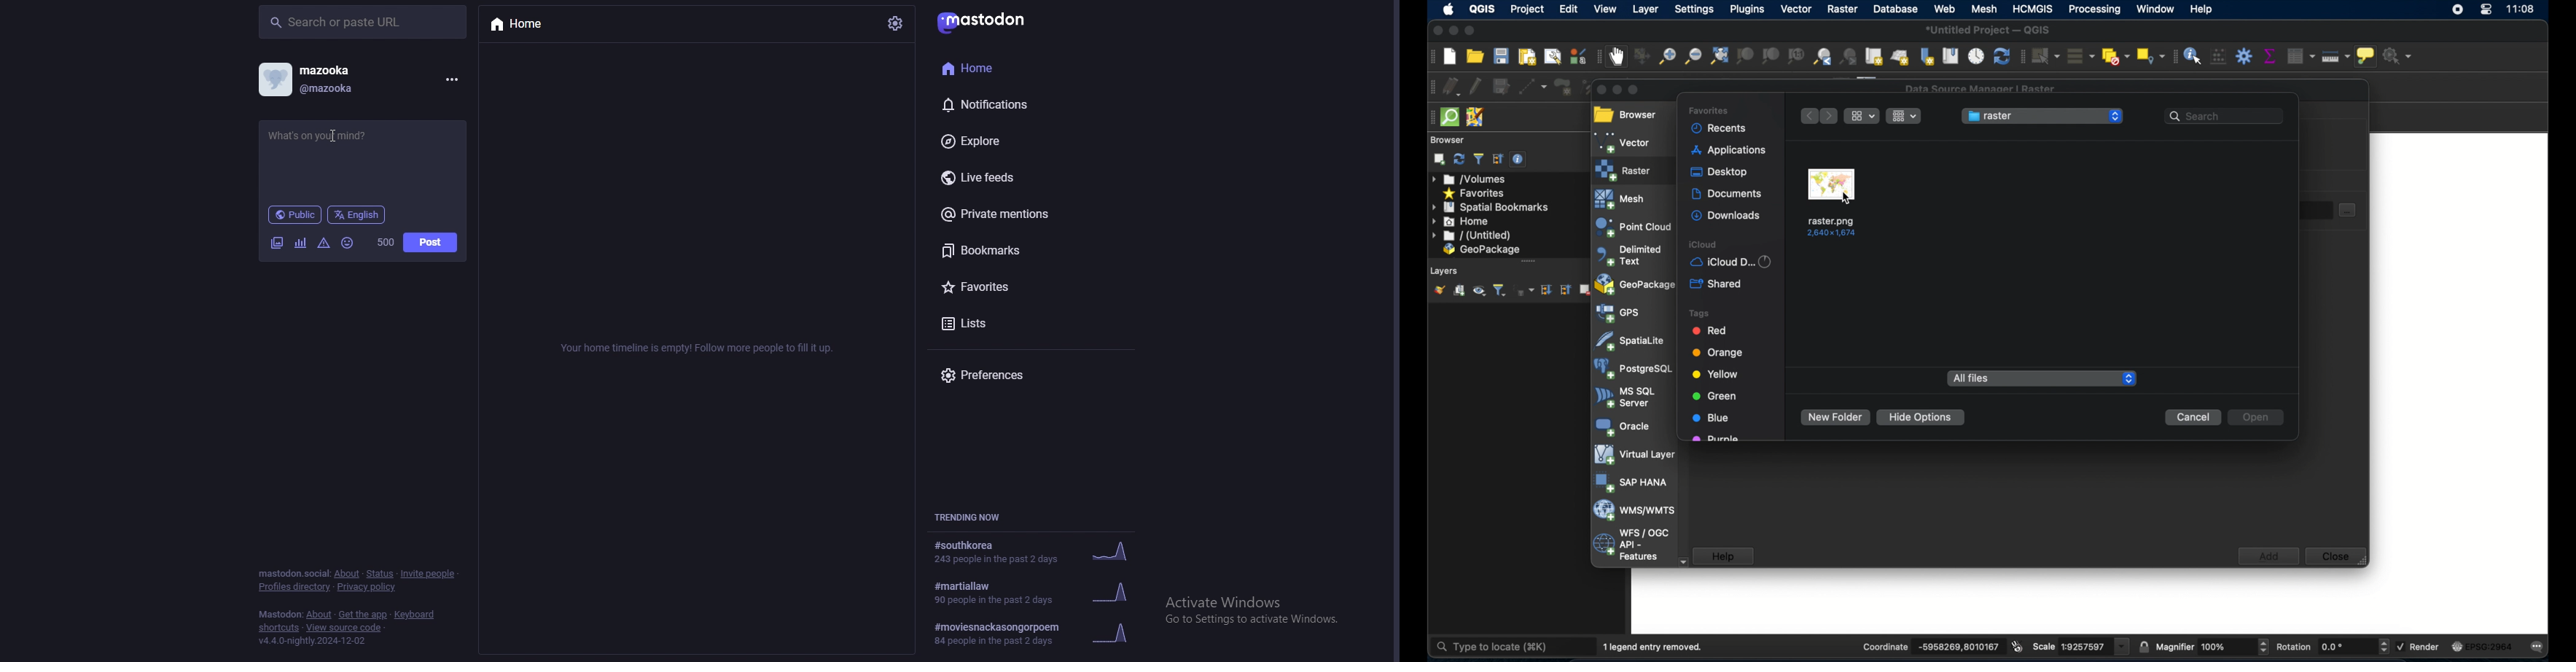 The image size is (2576, 672). I want to click on minimize, so click(1453, 31).